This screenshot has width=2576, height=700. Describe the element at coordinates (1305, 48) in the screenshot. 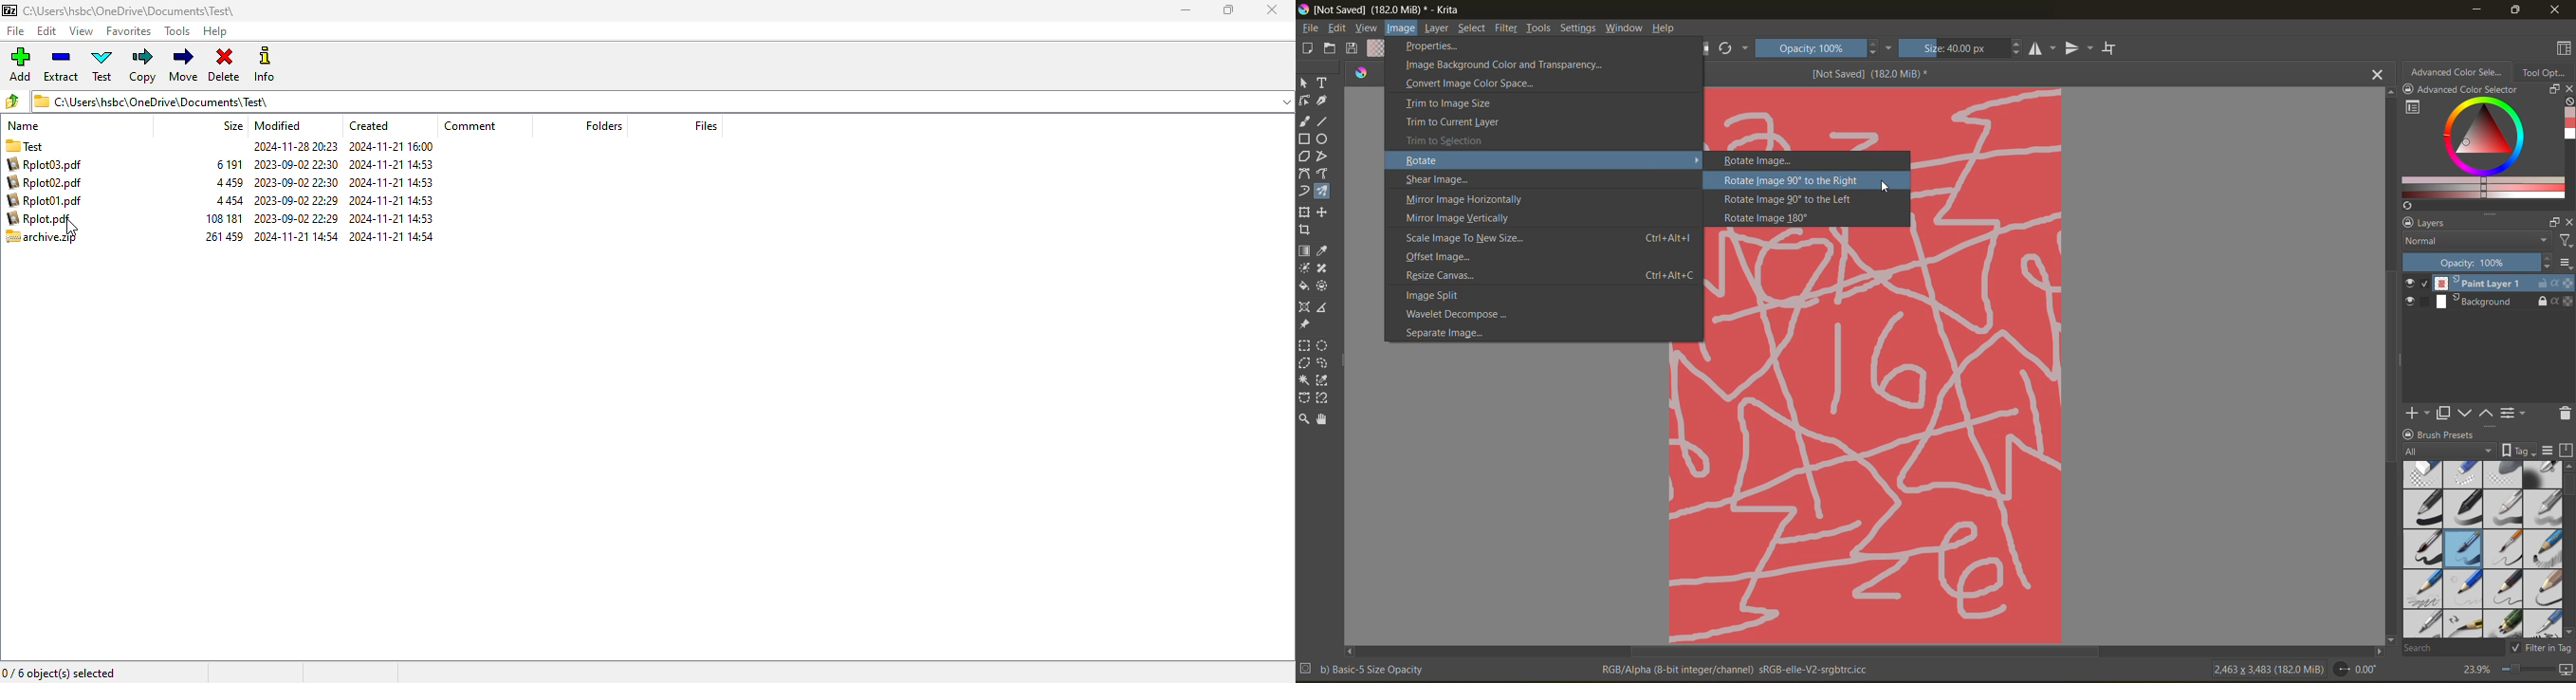

I see `create` at that location.